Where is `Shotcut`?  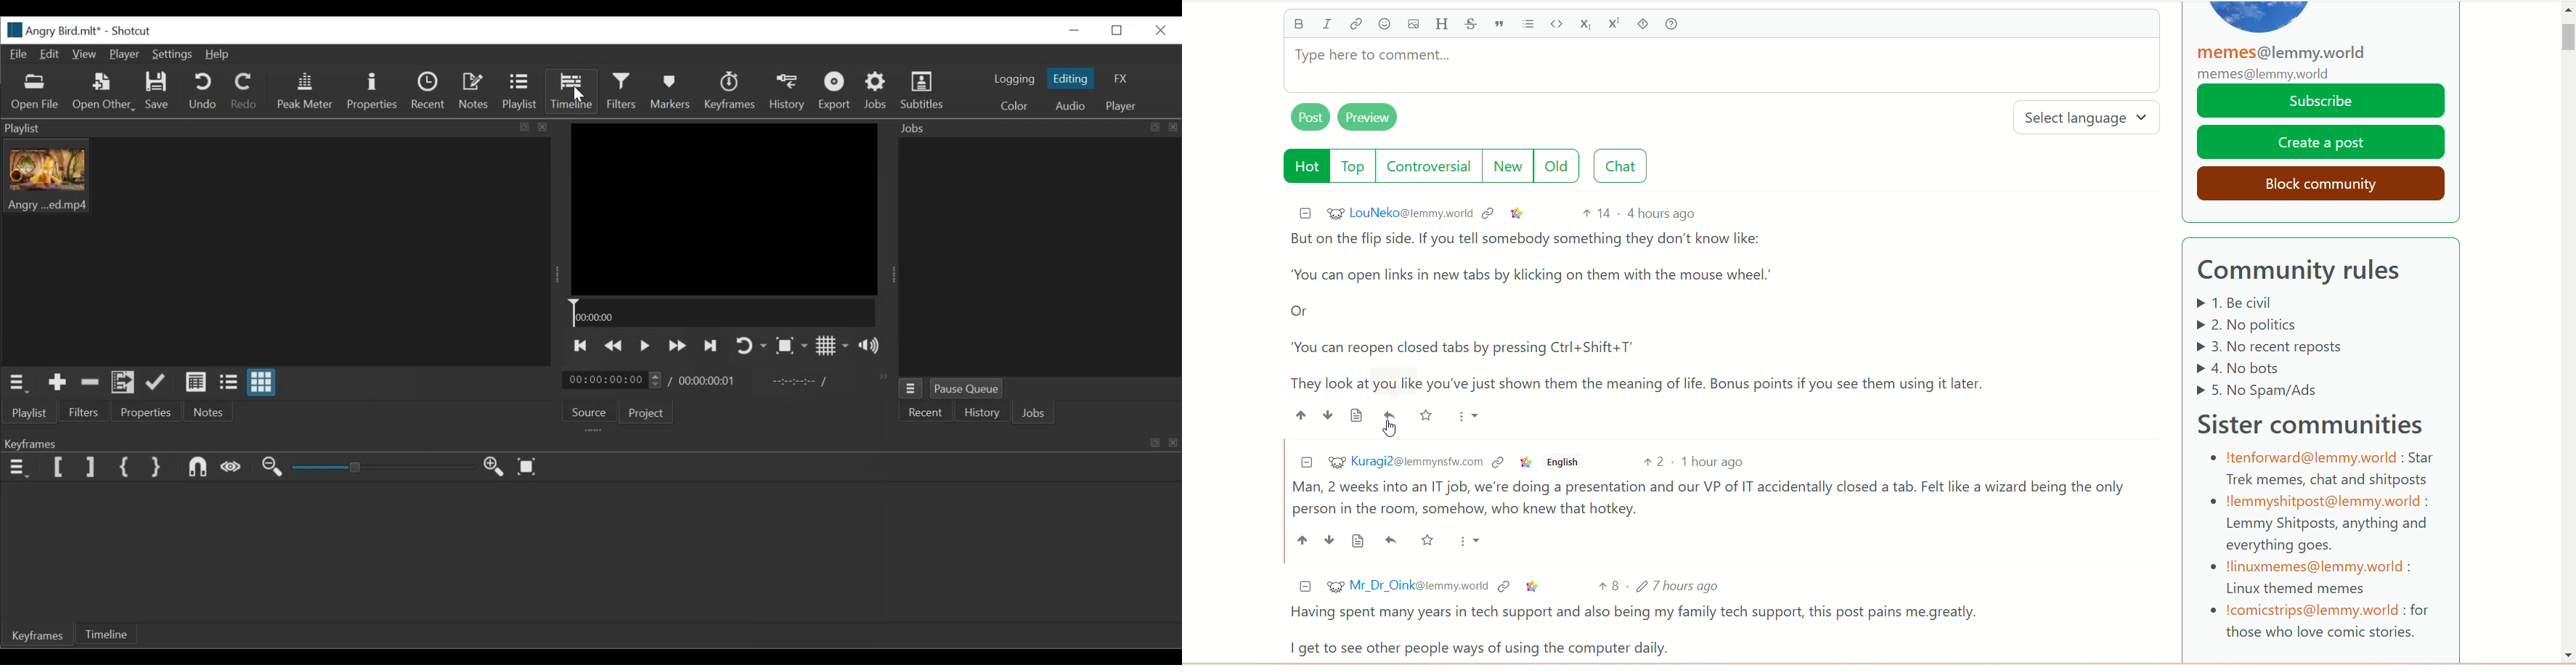
Shotcut is located at coordinates (131, 31).